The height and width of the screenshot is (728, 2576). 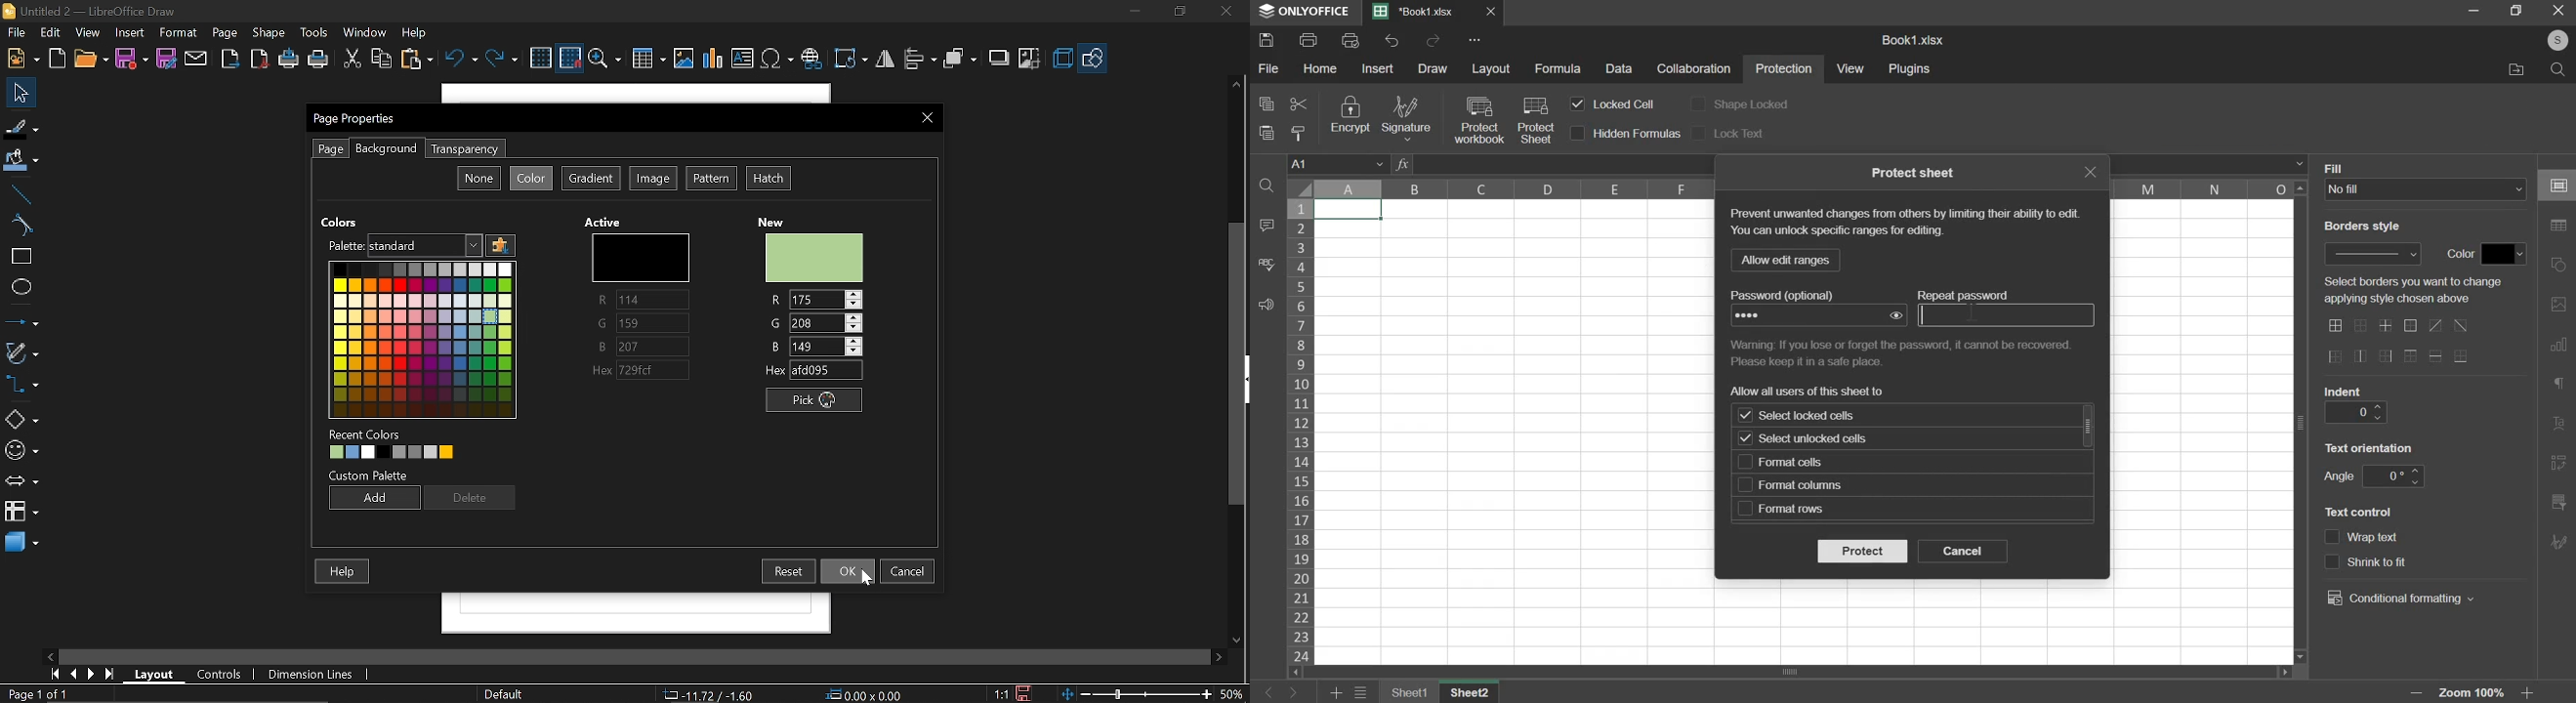 I want to click on View, so click(x=87, y=34).